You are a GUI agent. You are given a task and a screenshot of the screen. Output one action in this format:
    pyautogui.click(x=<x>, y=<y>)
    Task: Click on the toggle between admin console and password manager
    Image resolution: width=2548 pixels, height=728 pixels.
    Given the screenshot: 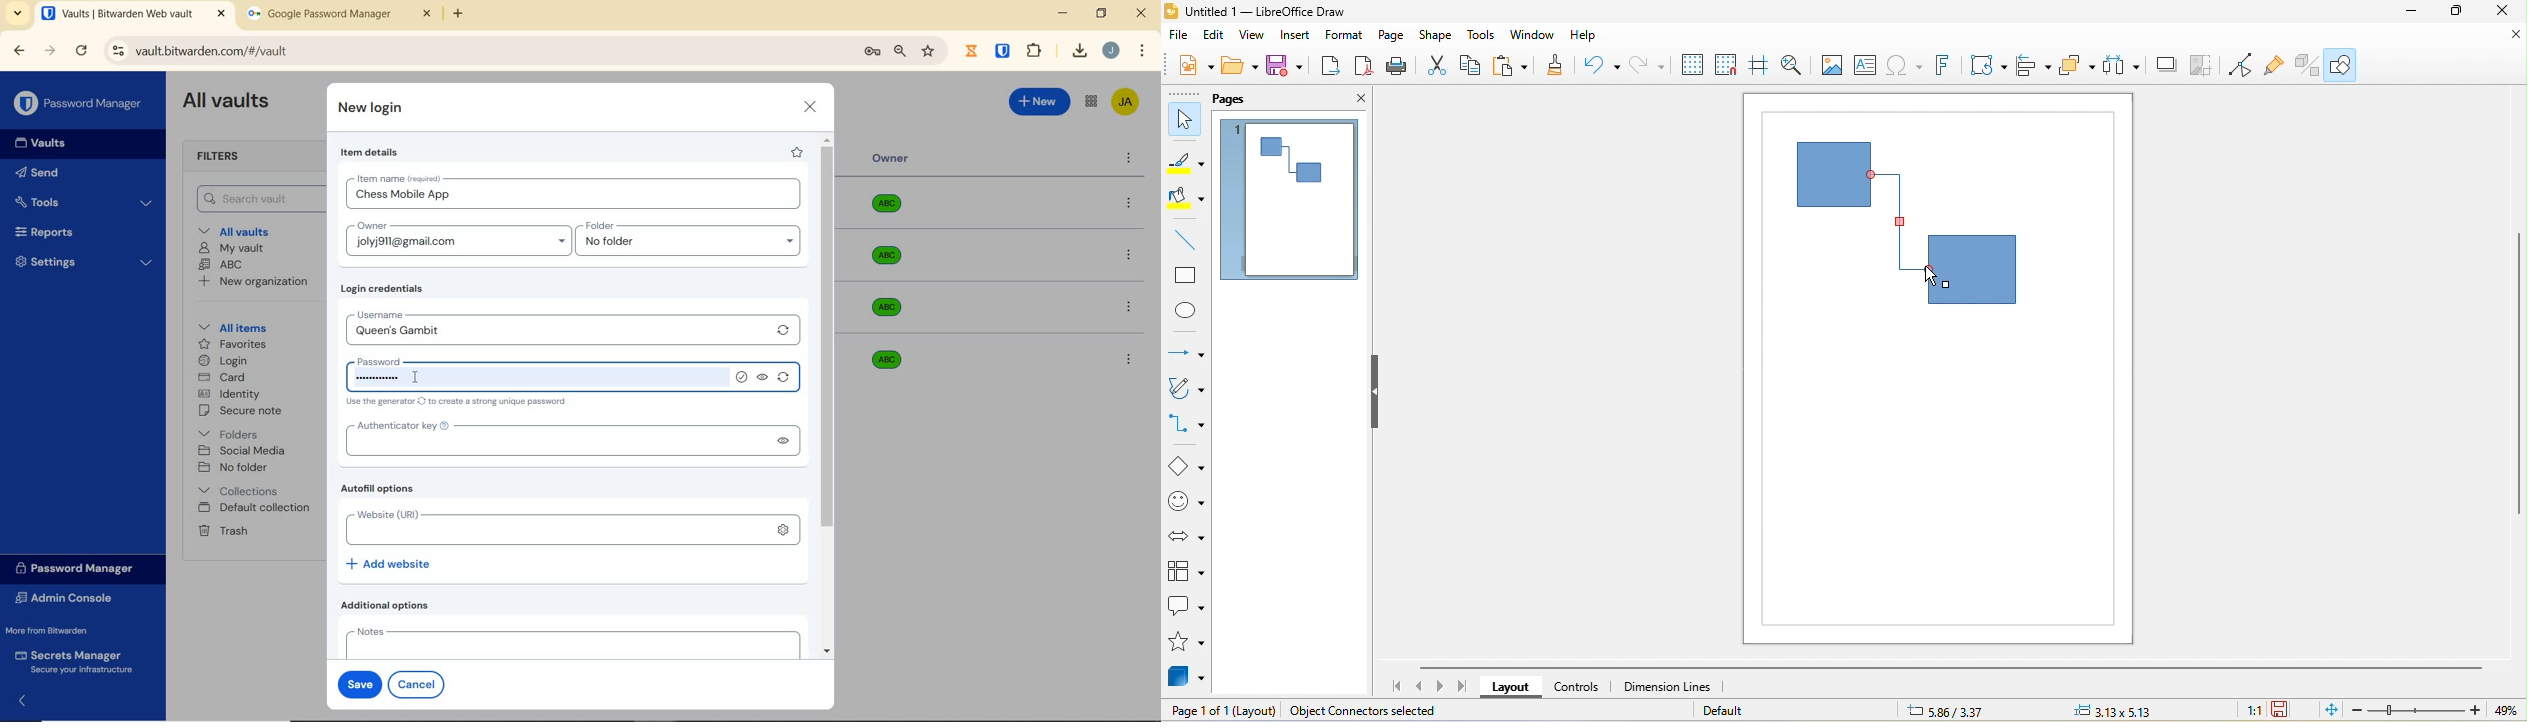 What is the action you would take?
    pyautogui.click(x=1091, y=102)
    